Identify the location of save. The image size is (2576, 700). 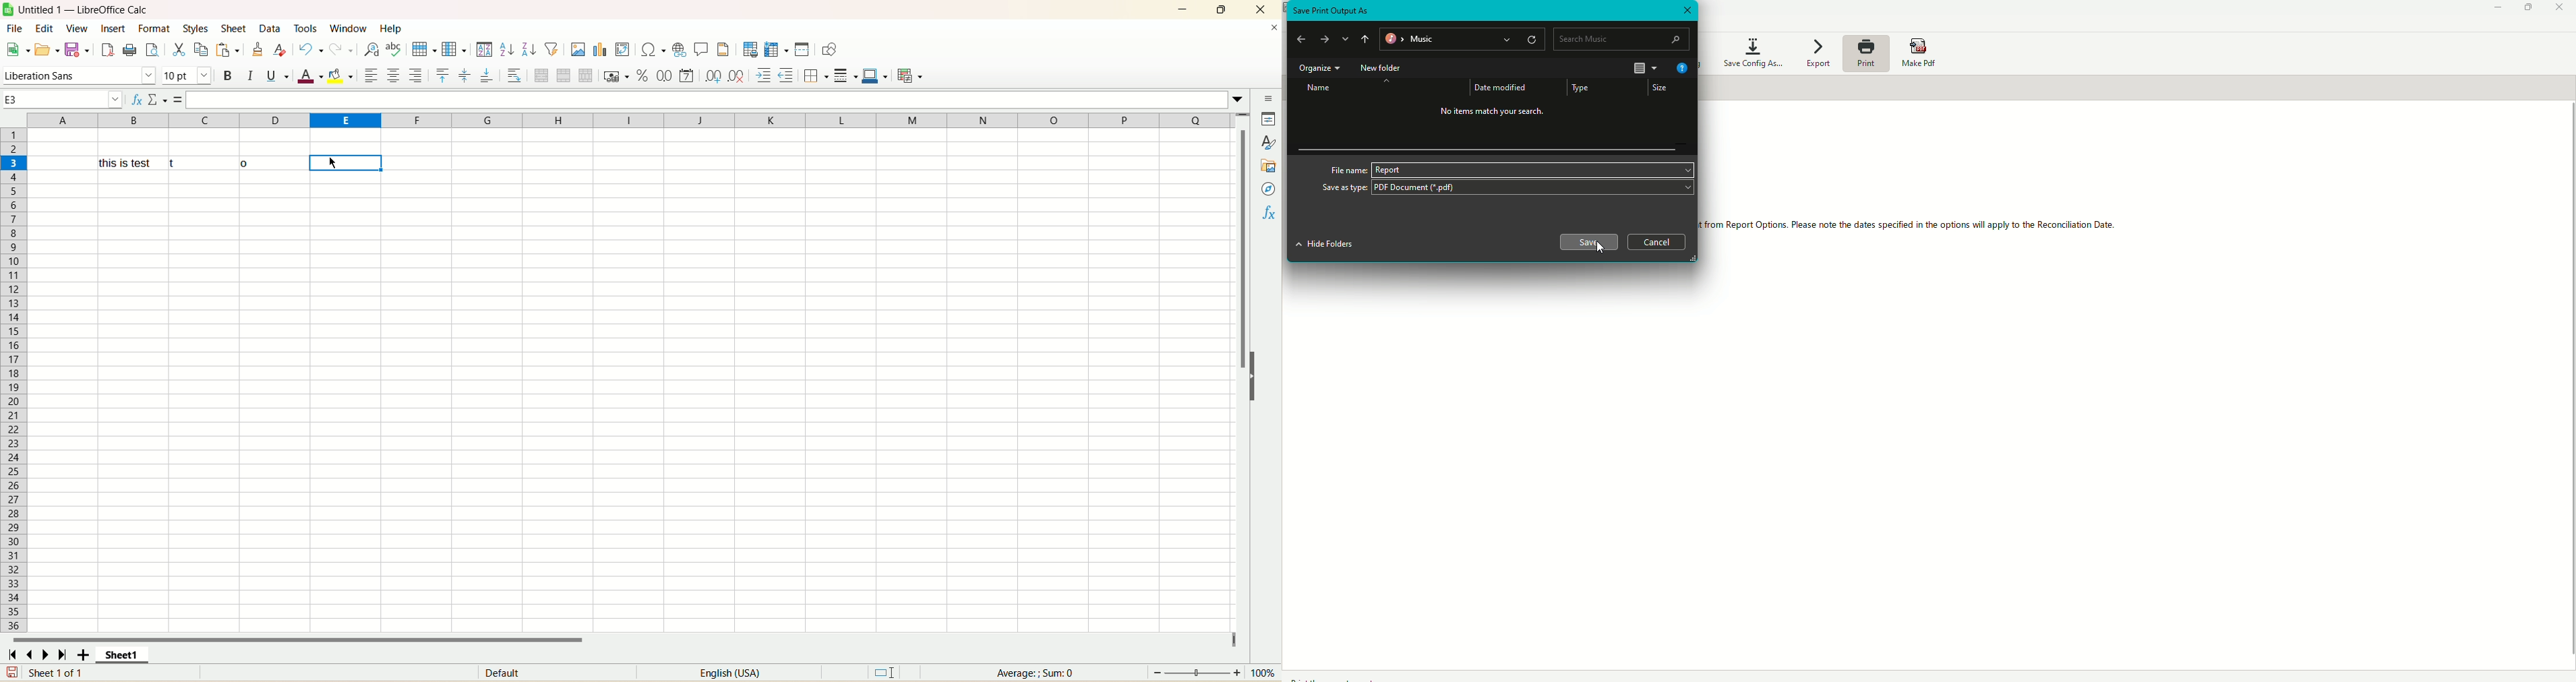
(9, 673).